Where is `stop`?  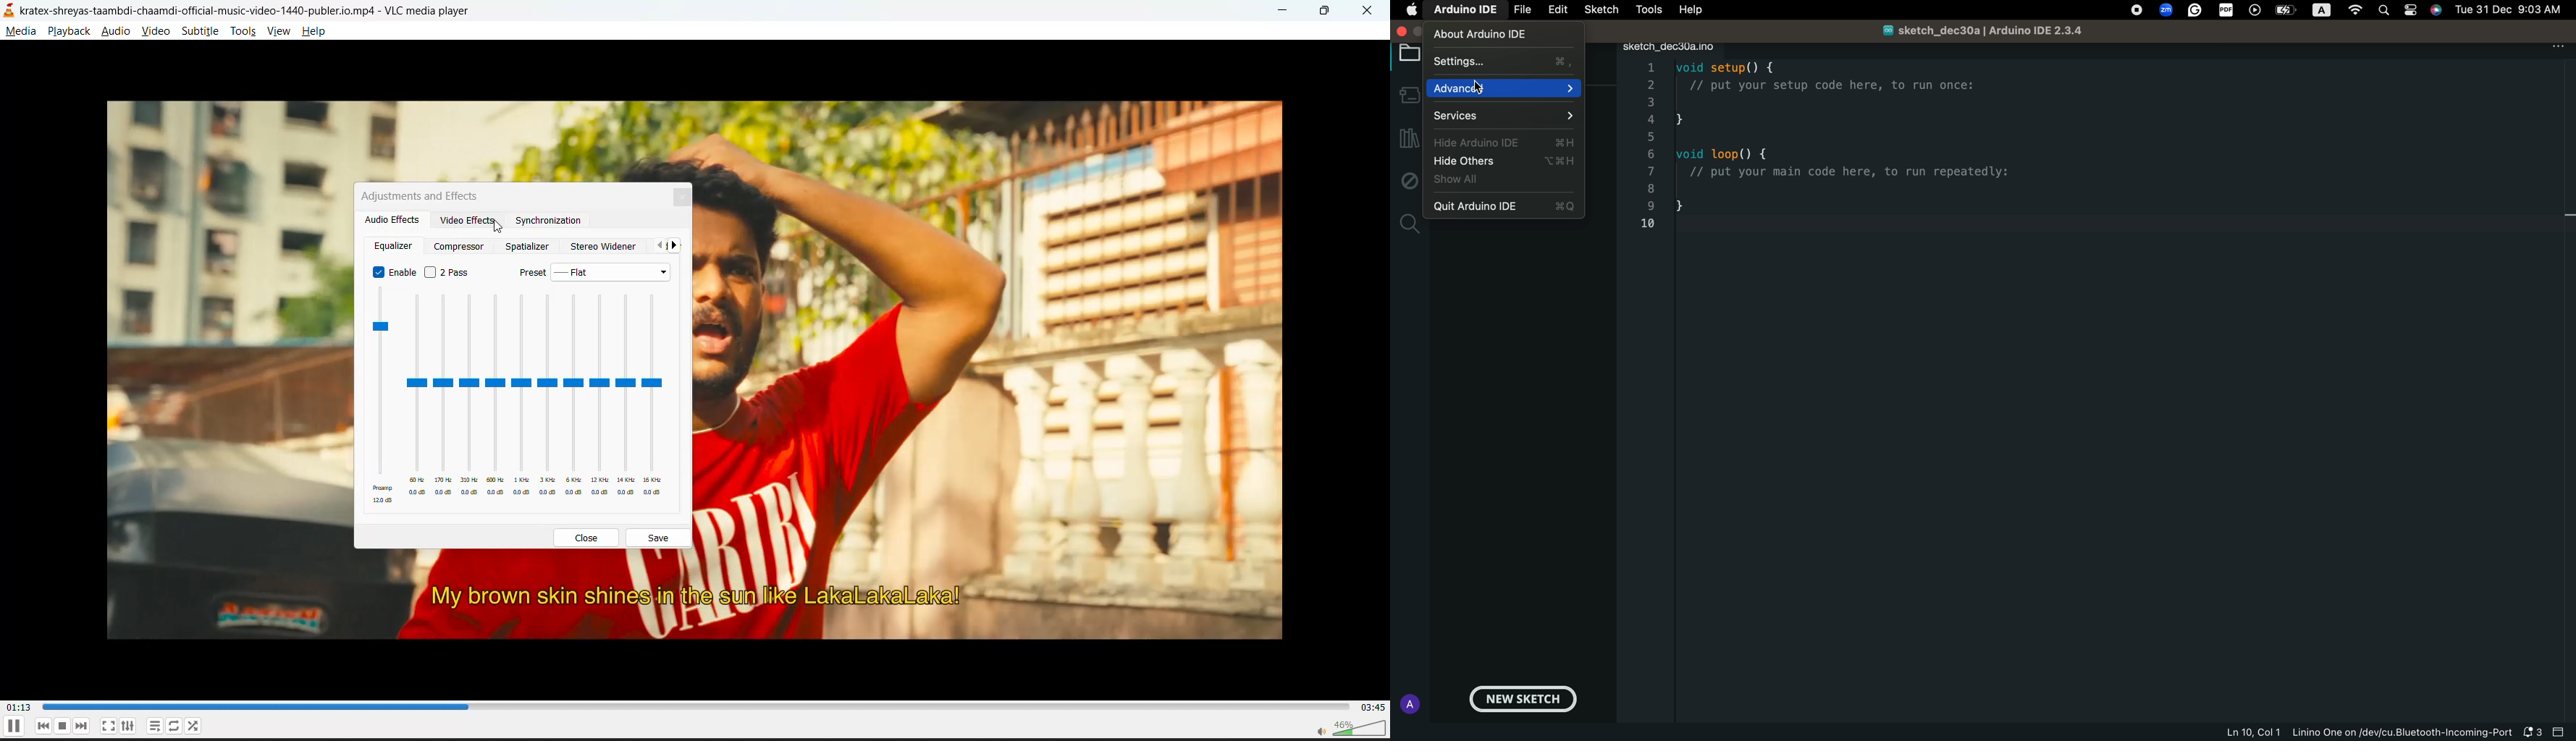
stop is located at coordinates (64, 727).